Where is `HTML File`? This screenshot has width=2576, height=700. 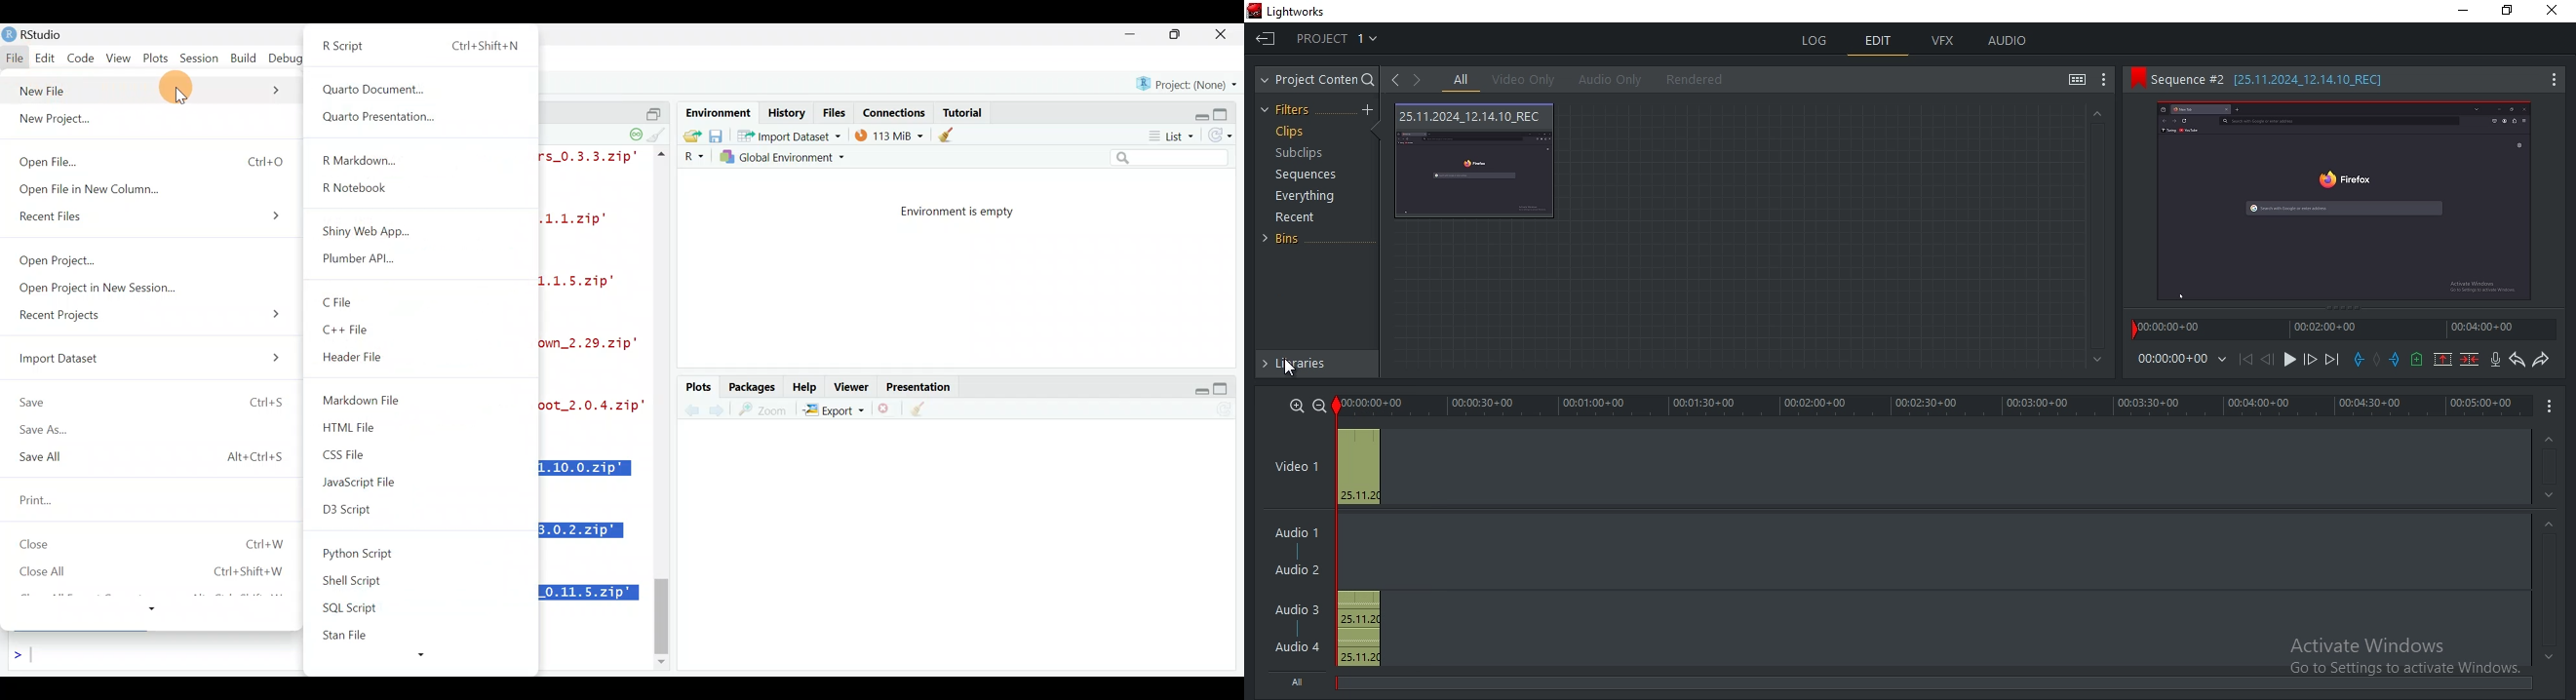 HTML File is located at coordinates (354, 427).